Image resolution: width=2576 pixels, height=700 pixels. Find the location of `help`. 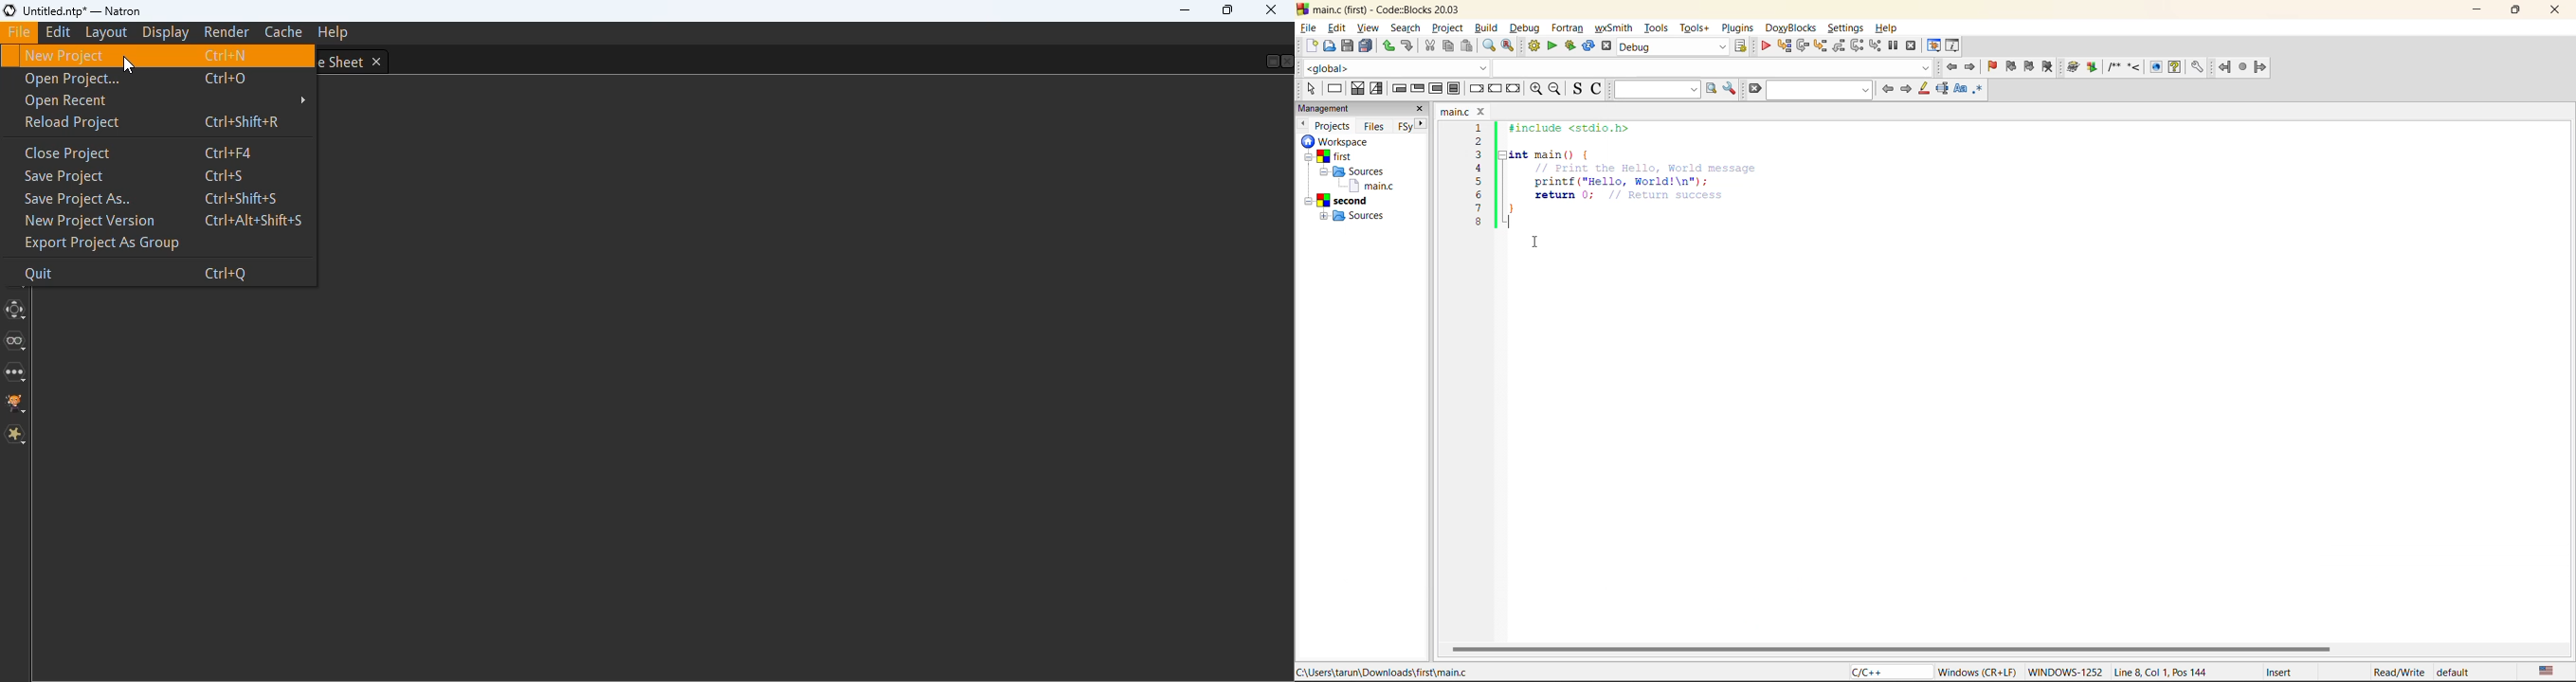

help is located at coordinates (1888, 28).